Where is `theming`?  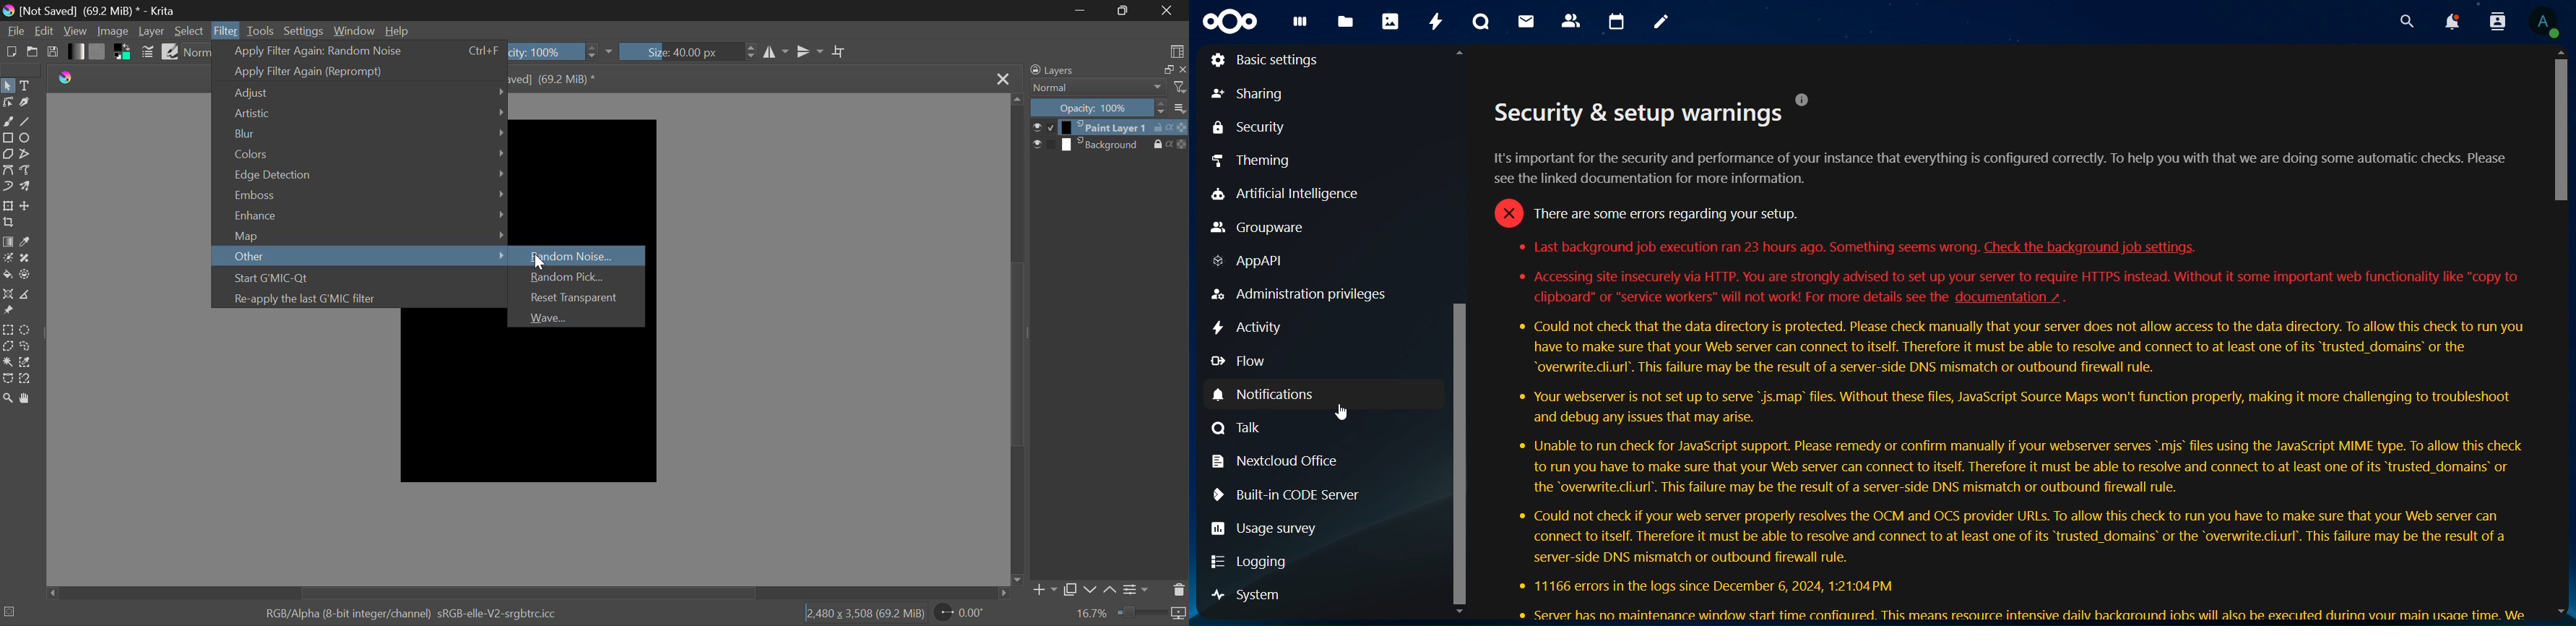 theming is located at coordinates (1253, 163).